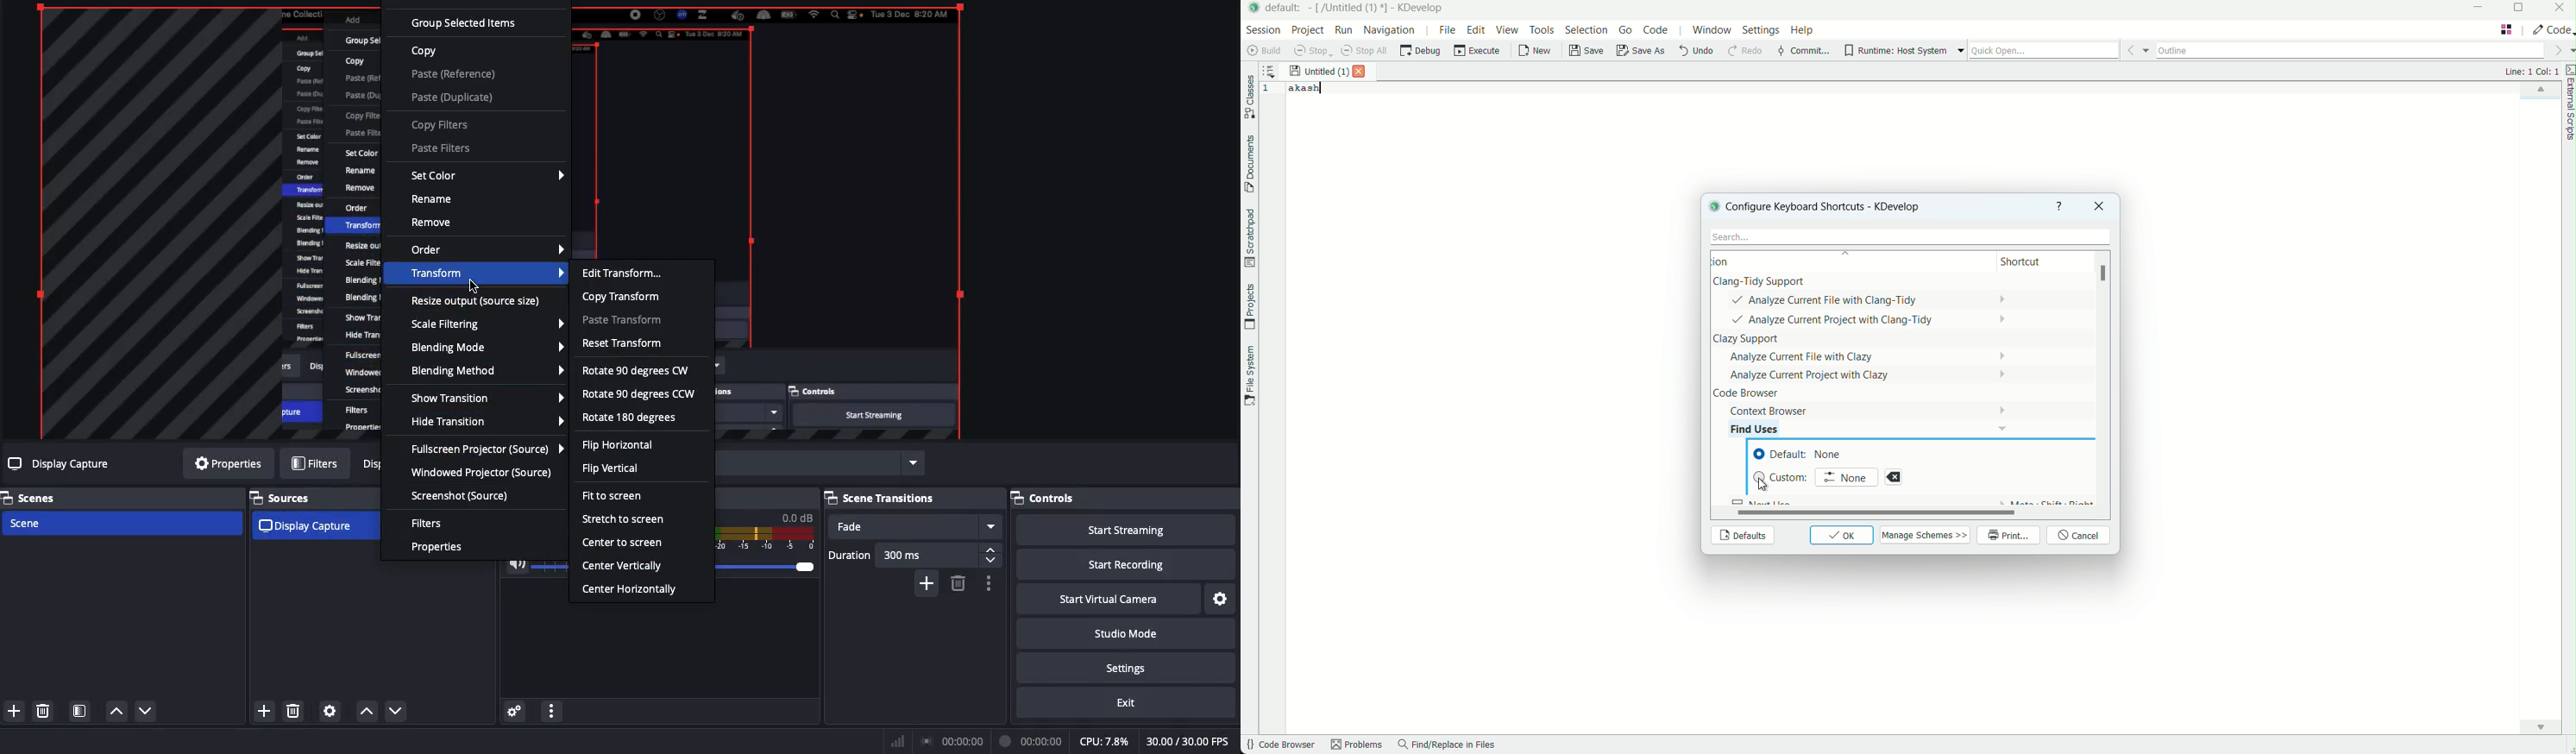  Describe the element at coordinates (1046, 495) in the screenshot. I see `Controls` at that location.